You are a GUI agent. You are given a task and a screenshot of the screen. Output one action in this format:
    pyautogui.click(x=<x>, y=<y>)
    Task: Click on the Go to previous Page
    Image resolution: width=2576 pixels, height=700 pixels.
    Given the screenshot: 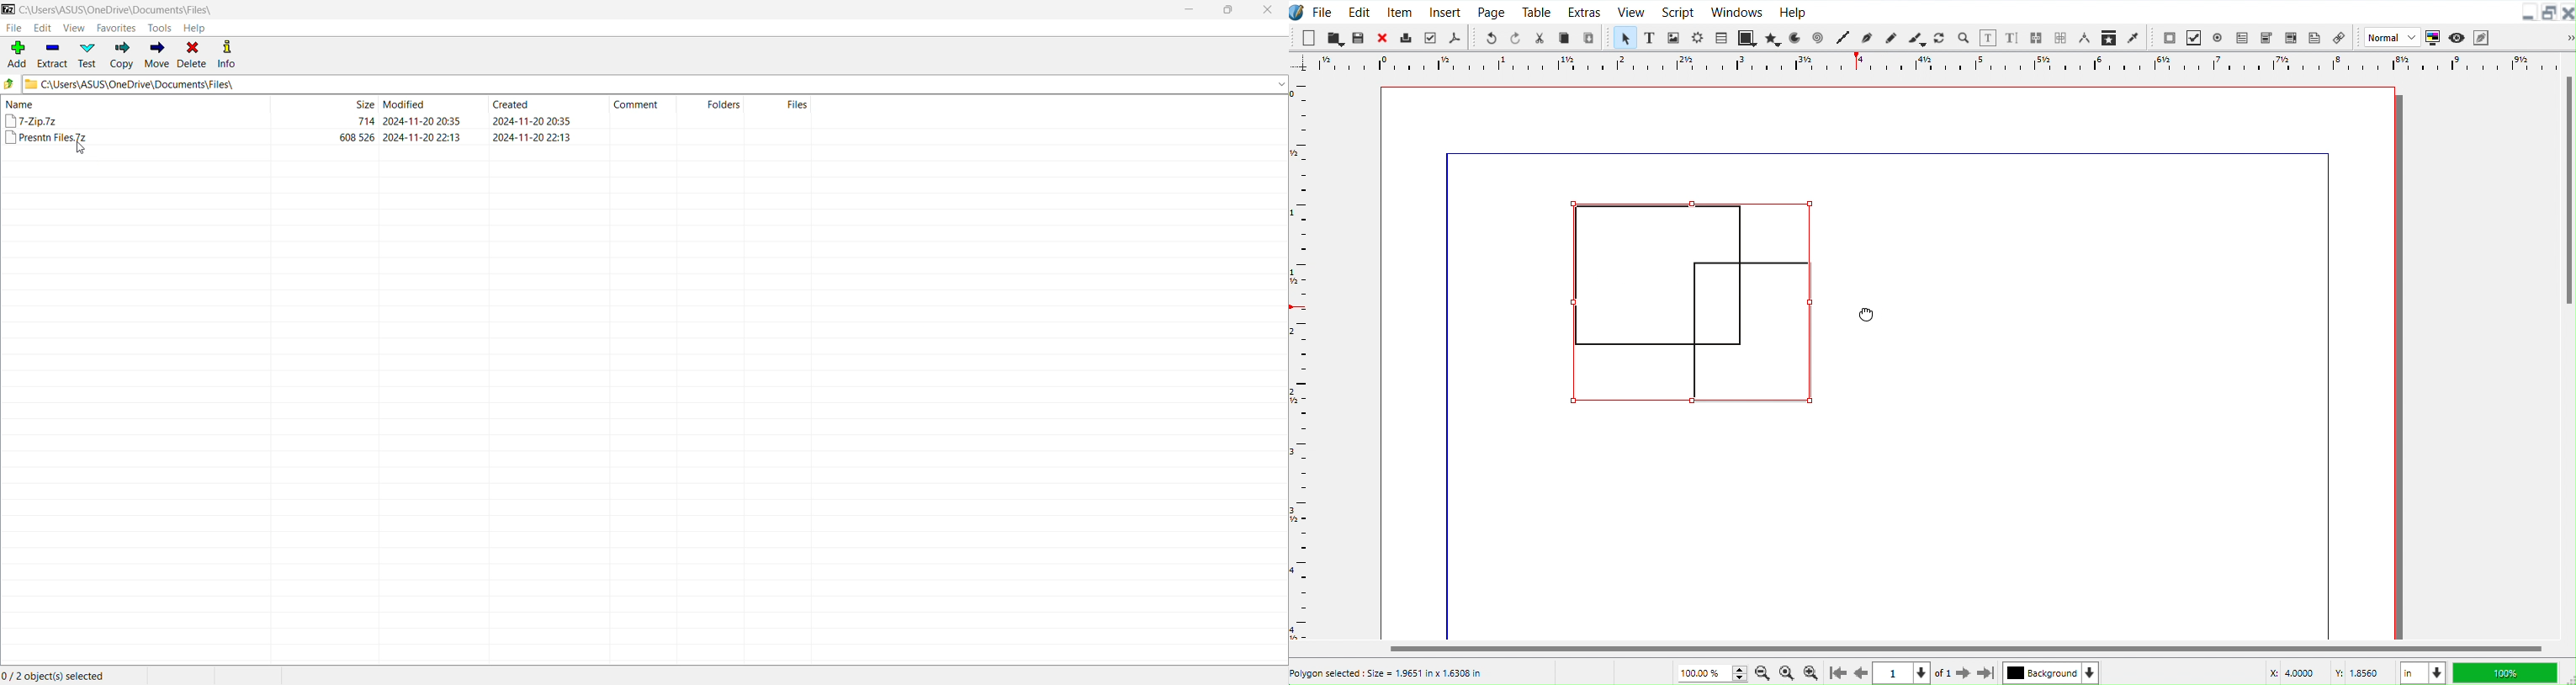 What is the action you would take?
    pyautogui.click(x=1862, y=673)
    